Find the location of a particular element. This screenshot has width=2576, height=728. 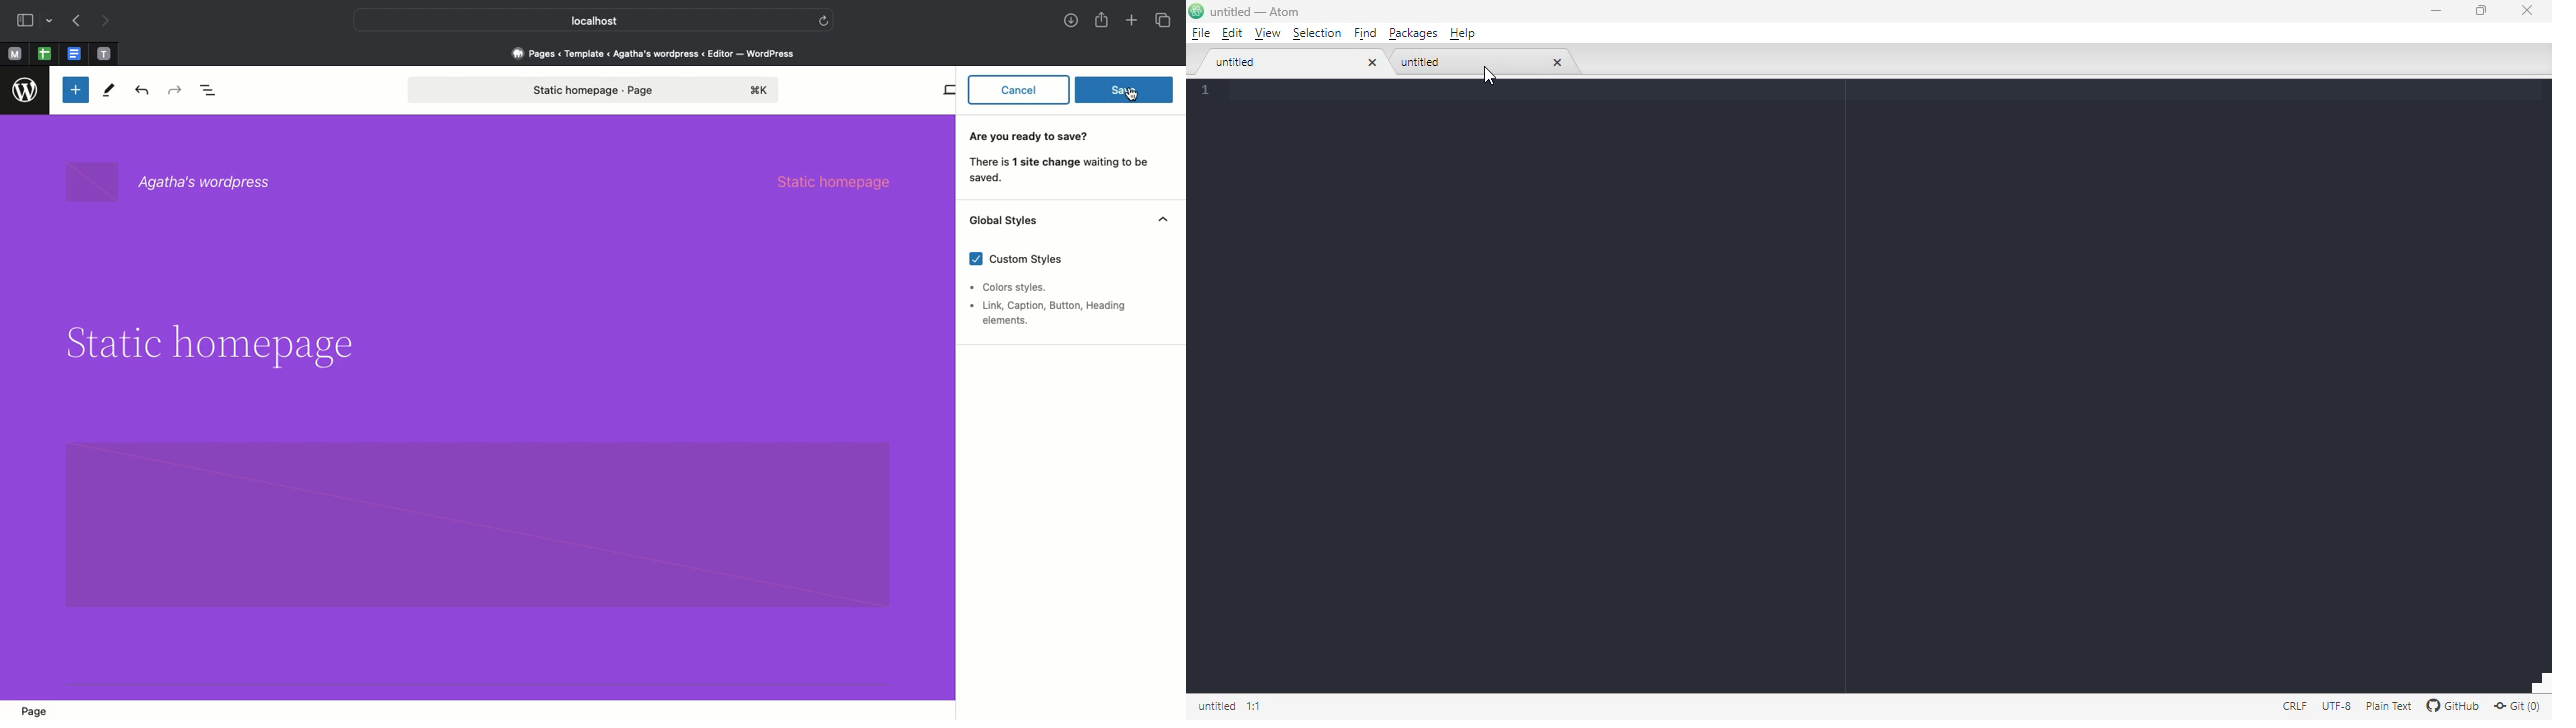

Tabs is located at coordinates (1165, 21).